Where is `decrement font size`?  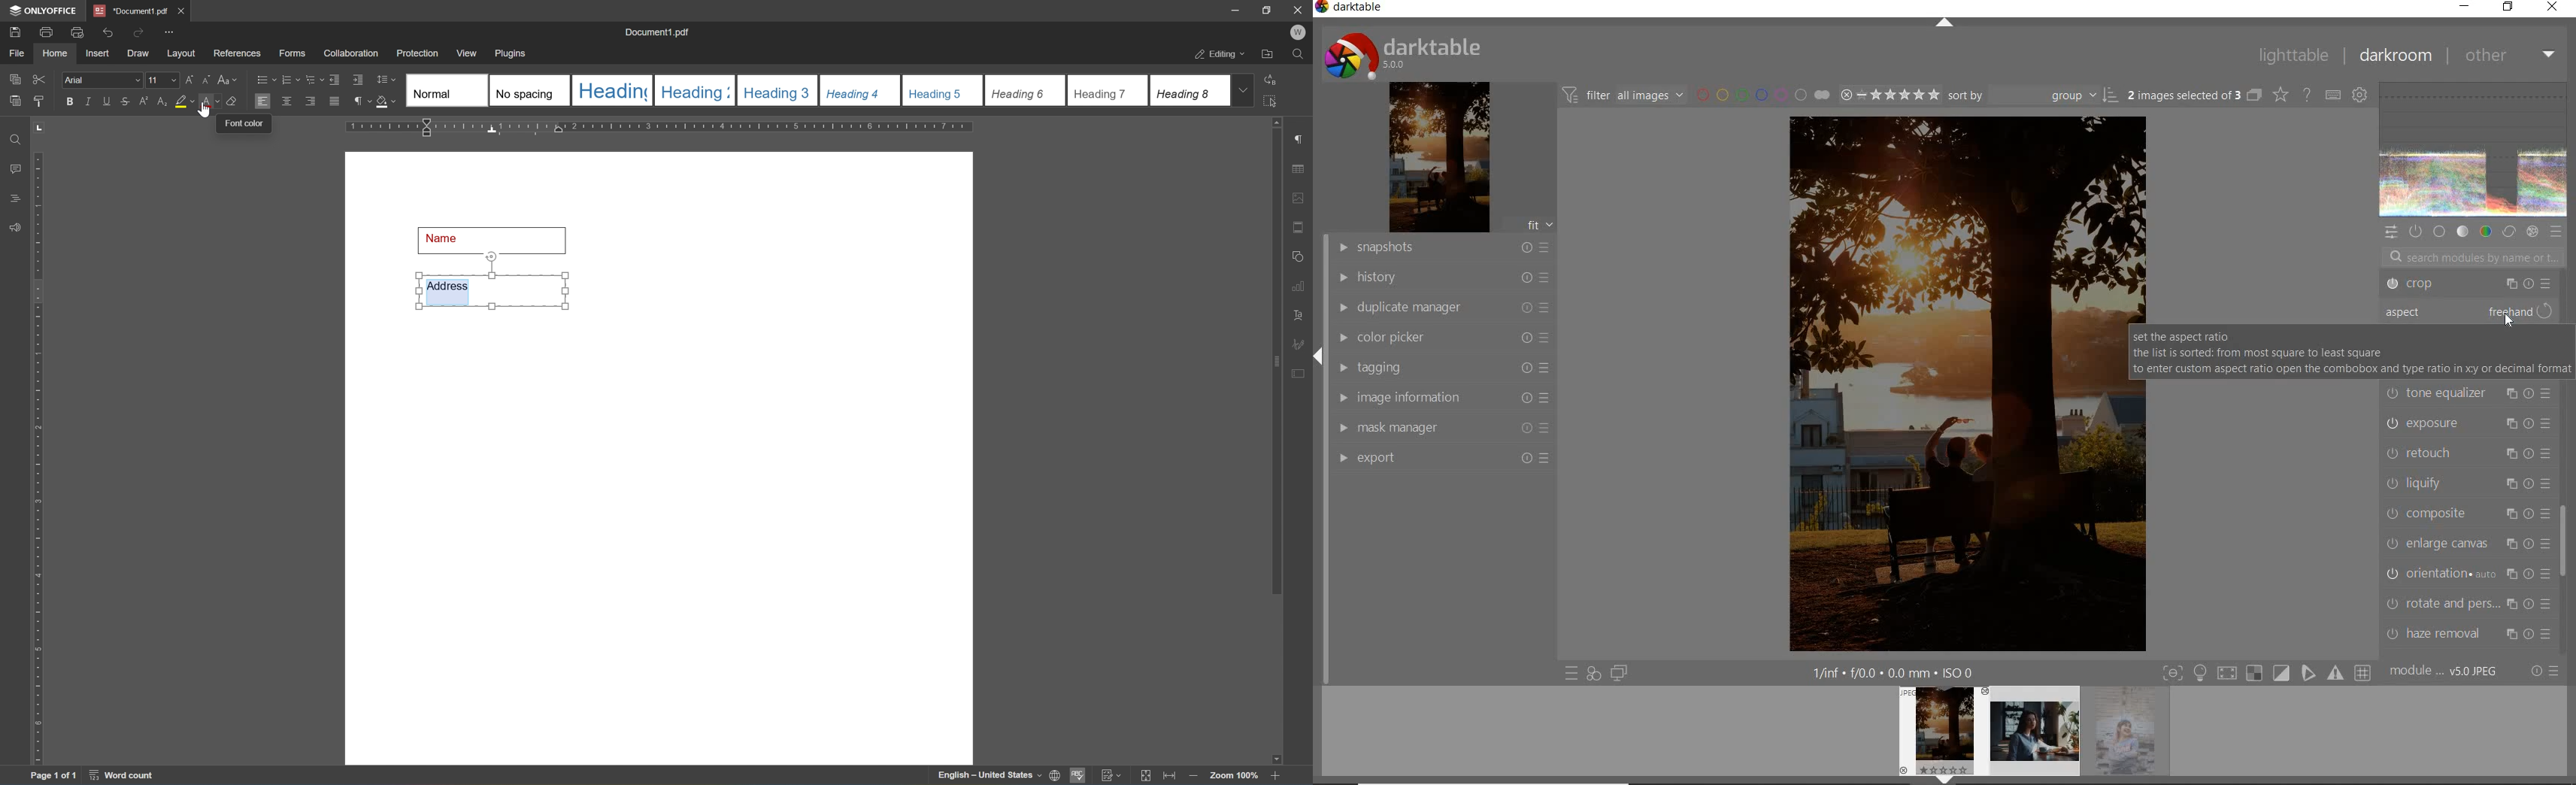
decrement font size is located at coordinates (207, 80).